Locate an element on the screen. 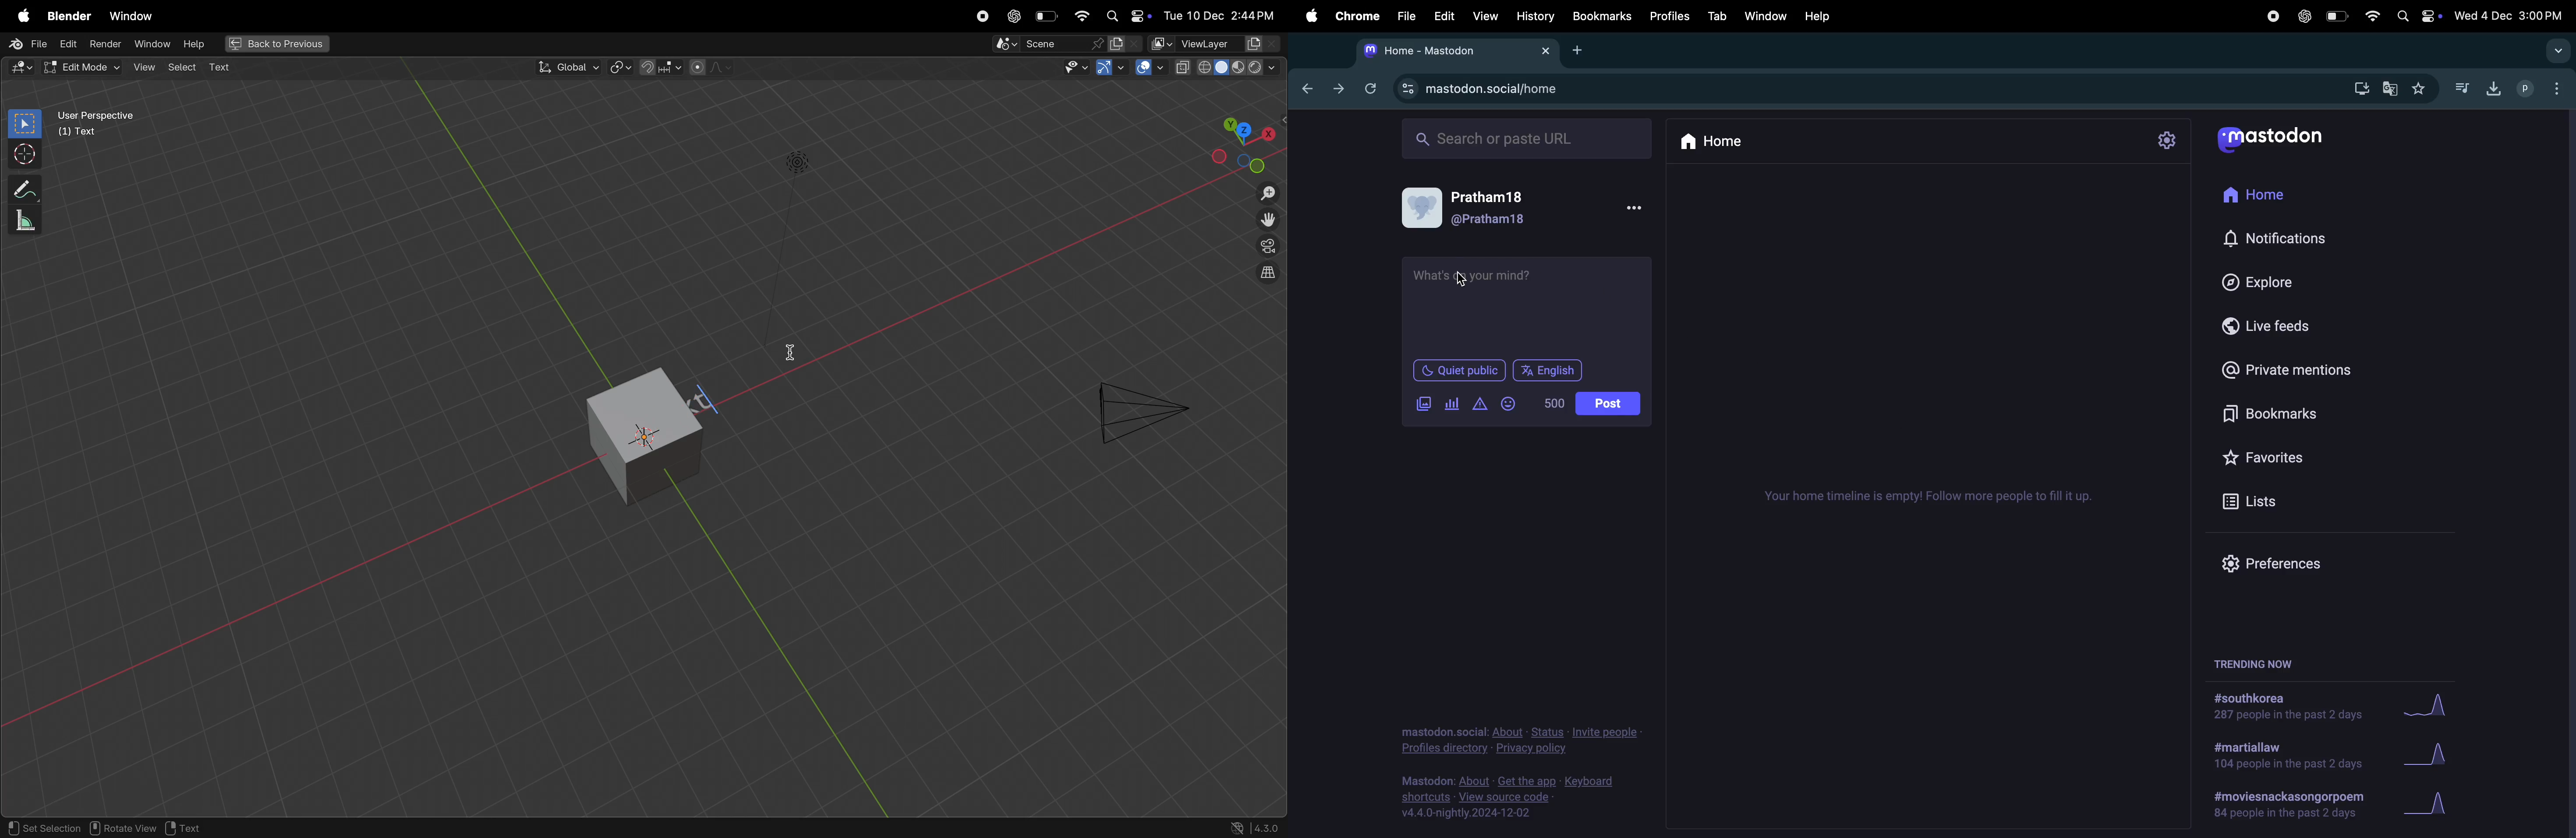  apple menu is located at coordinates (1308, 16).